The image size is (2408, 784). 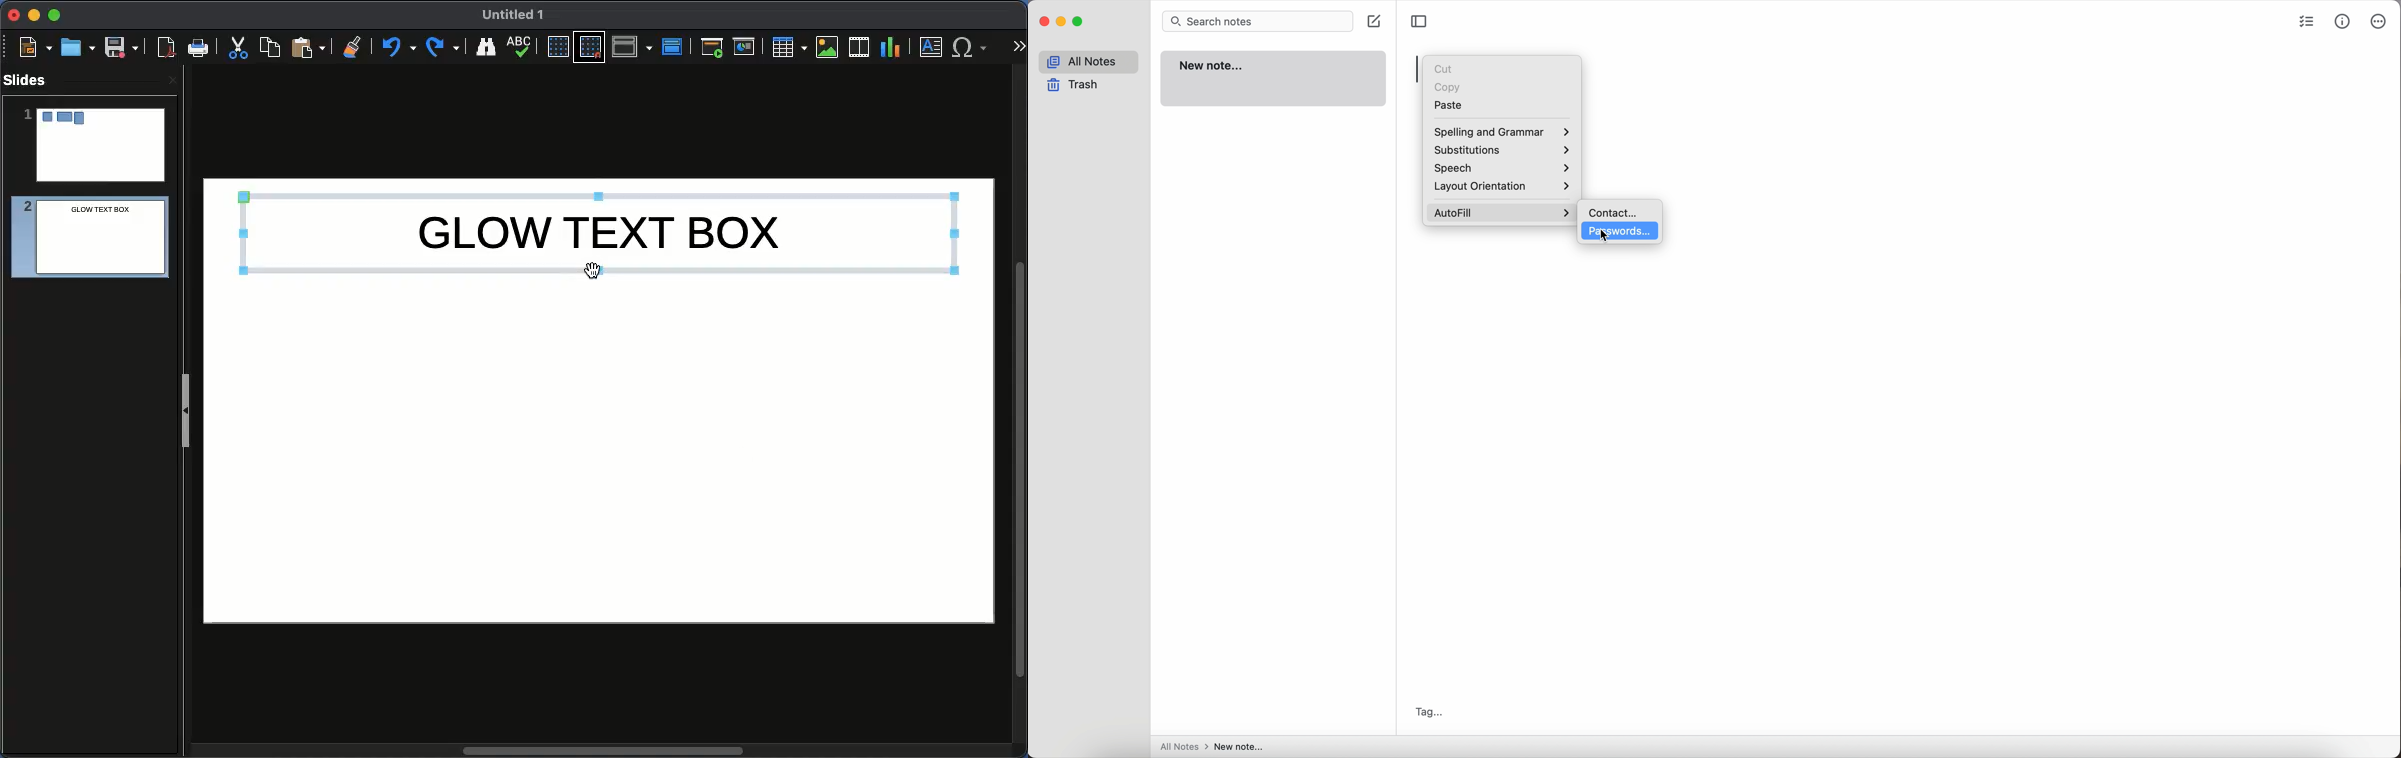 I want to click on Slides, so click(x=31, y=80).